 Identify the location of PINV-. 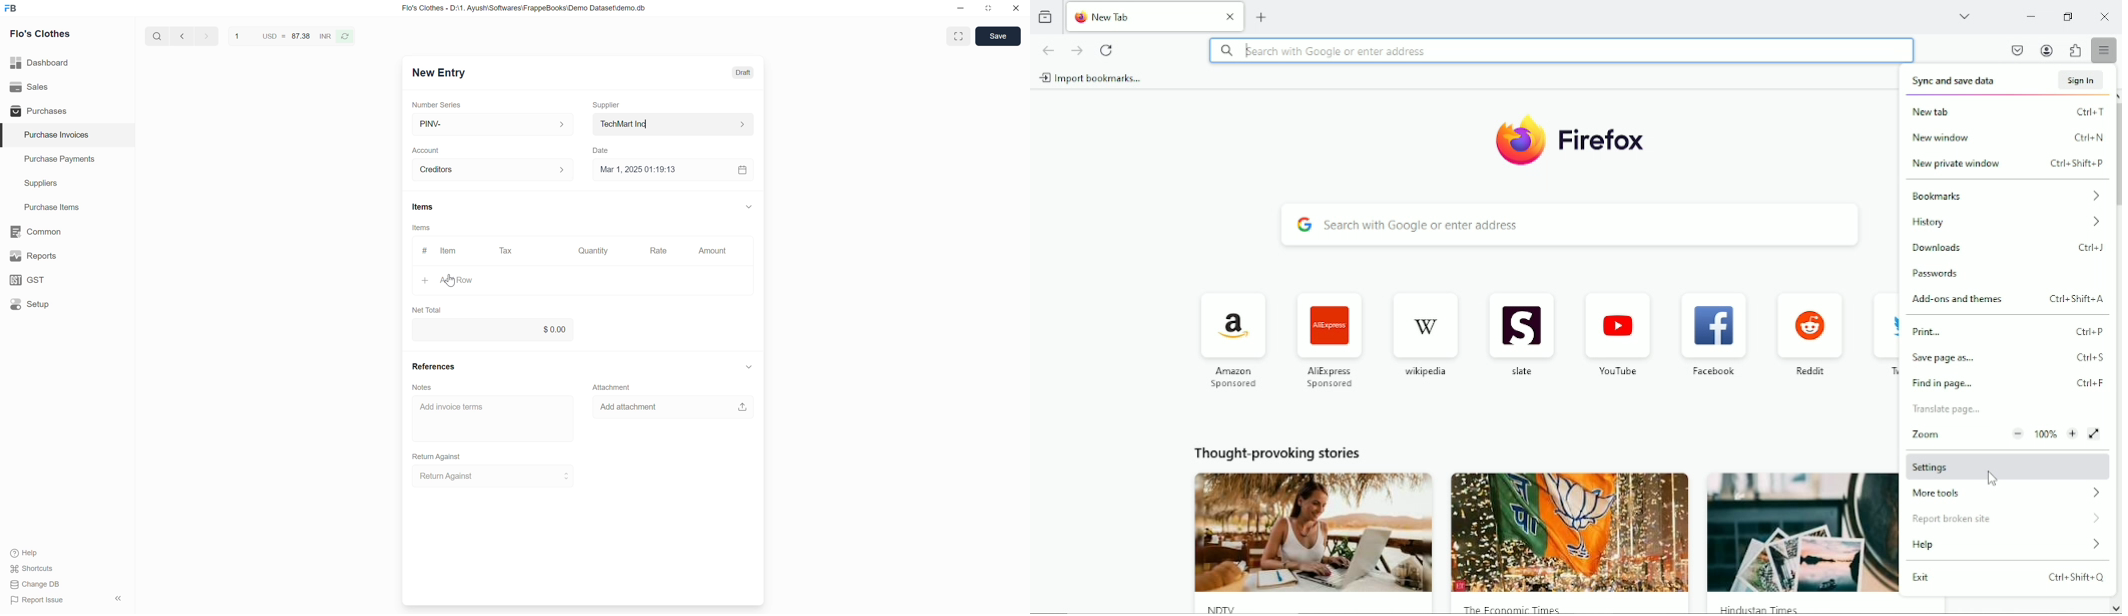
(490, 124).